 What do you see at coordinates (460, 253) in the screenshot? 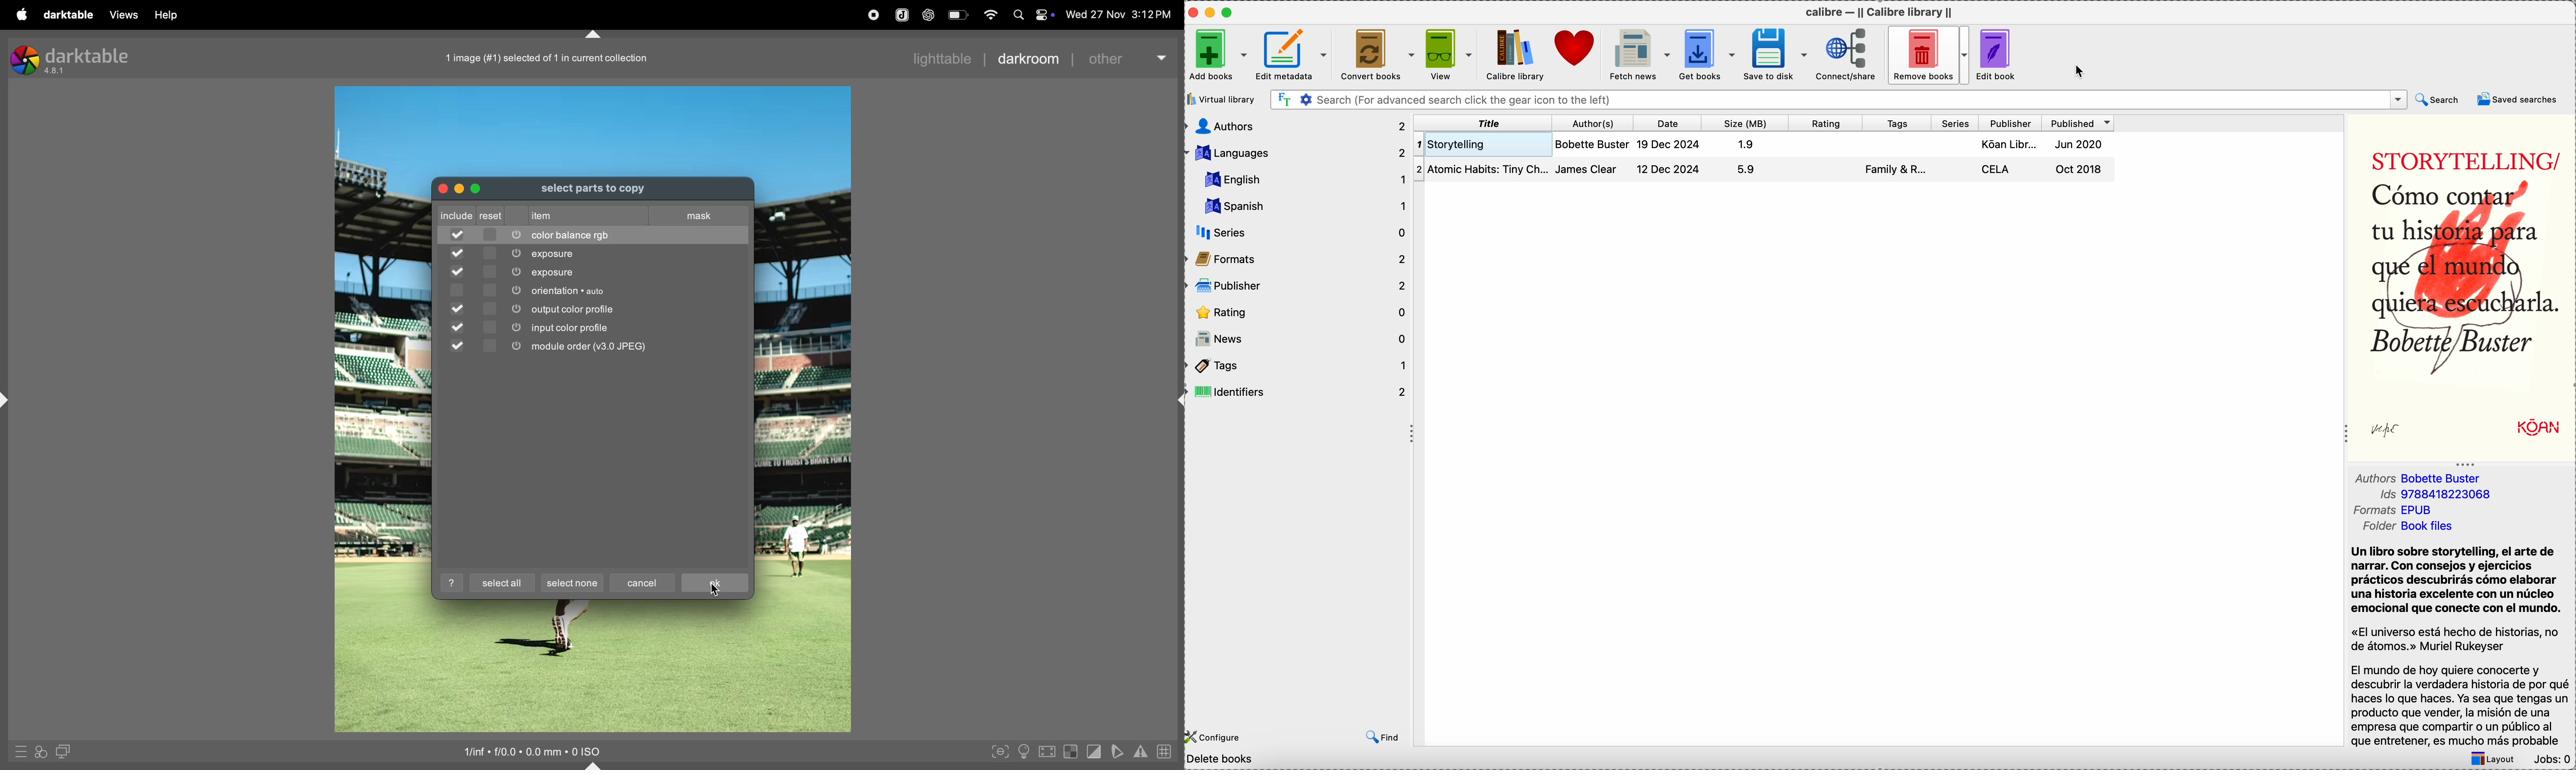
I see `check box` at bounding box center [460, 253].